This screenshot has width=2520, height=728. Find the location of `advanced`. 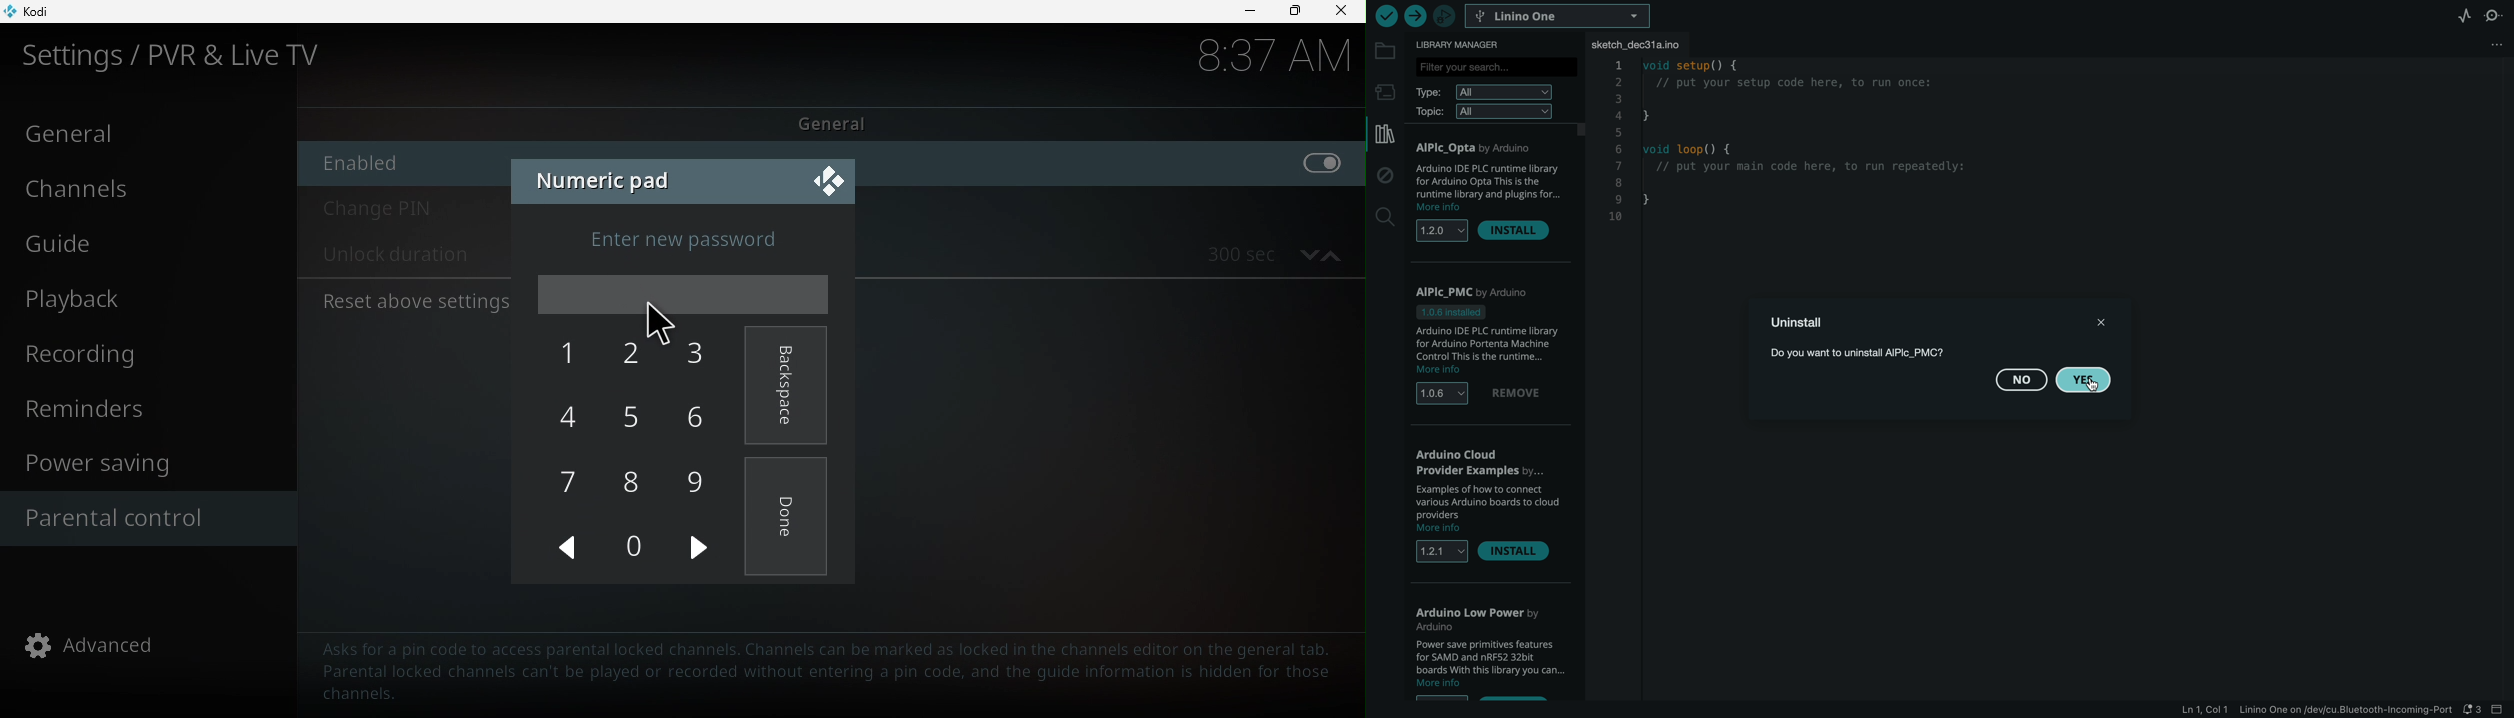

advanced is located at coordinates (95, 646).